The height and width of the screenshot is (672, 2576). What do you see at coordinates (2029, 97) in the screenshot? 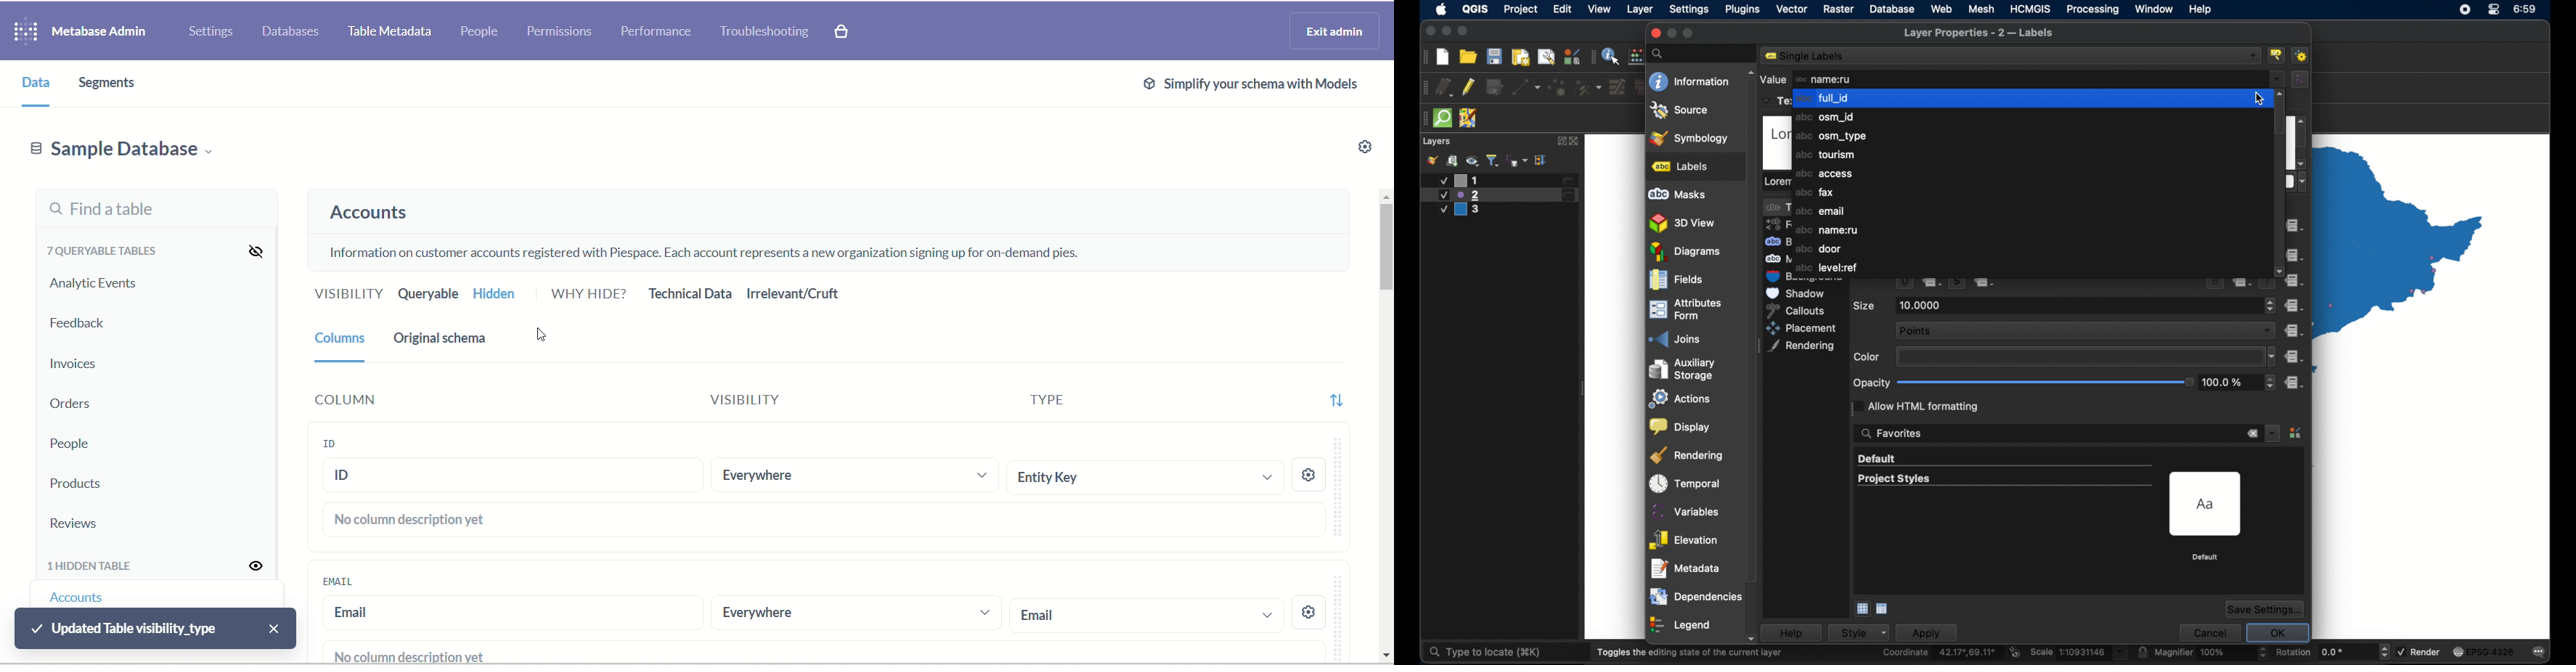
I see `full_id` at bounding box center [2029, 97].